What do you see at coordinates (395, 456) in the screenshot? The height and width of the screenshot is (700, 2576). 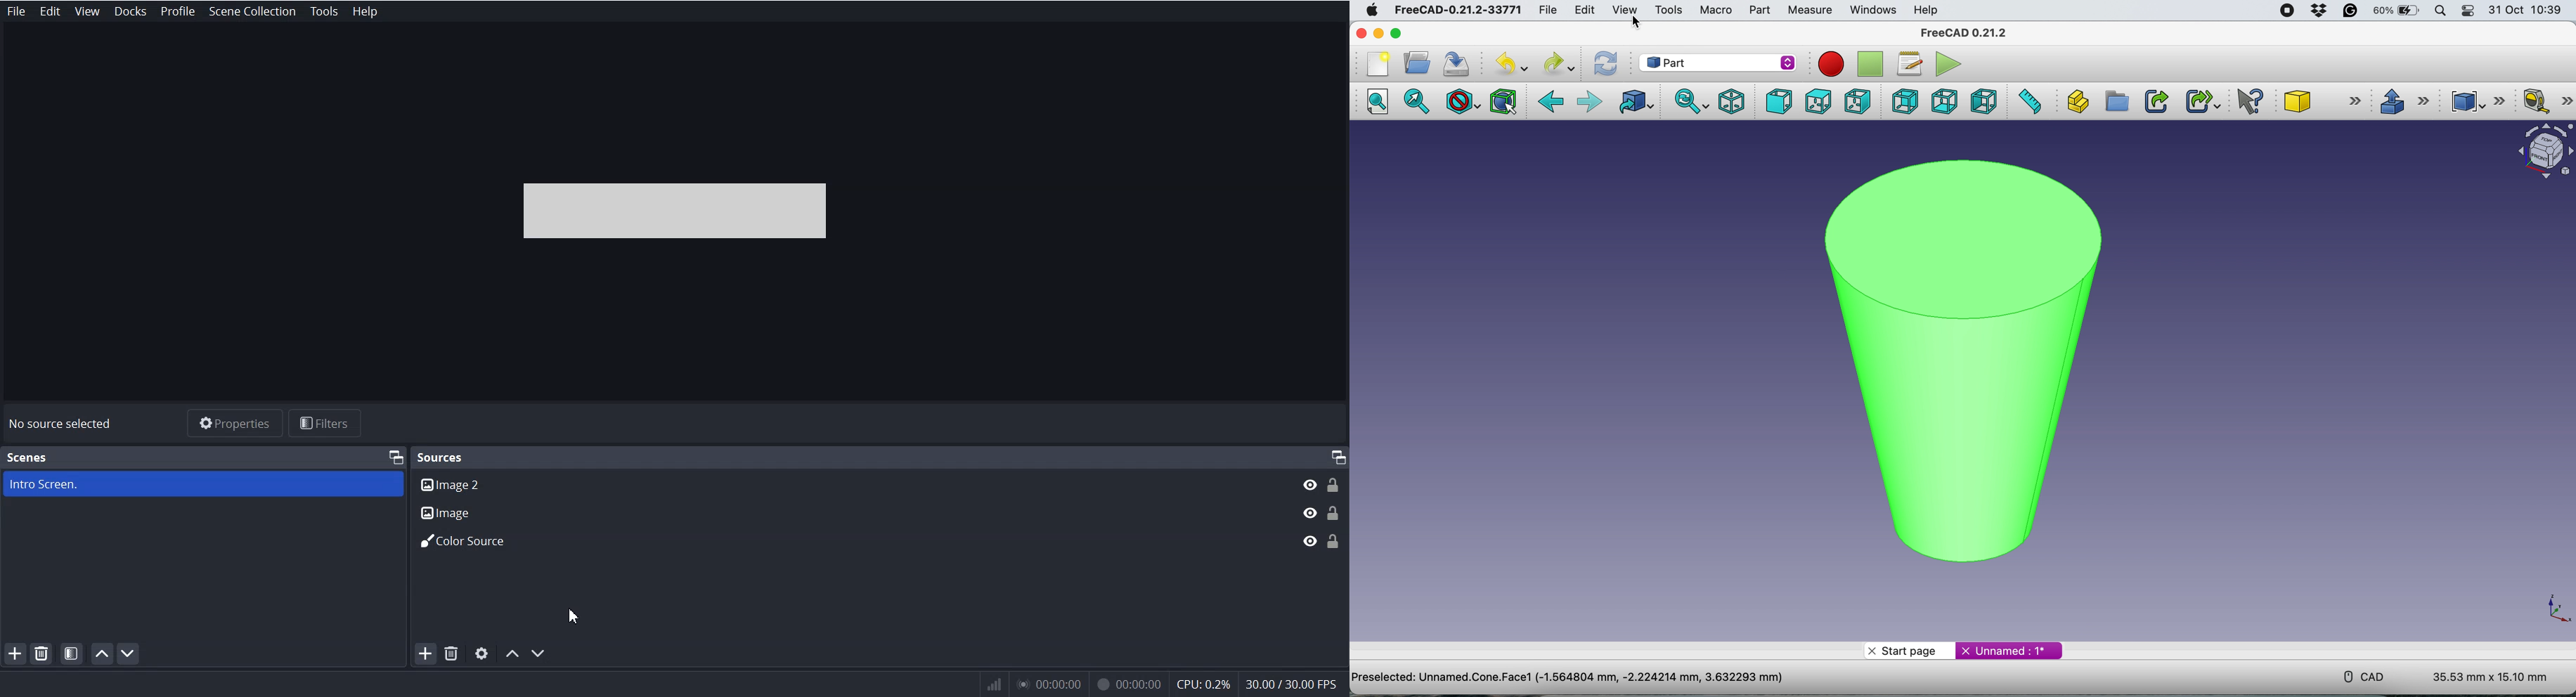 I see `Maximize` at bounding box center [395, 456].